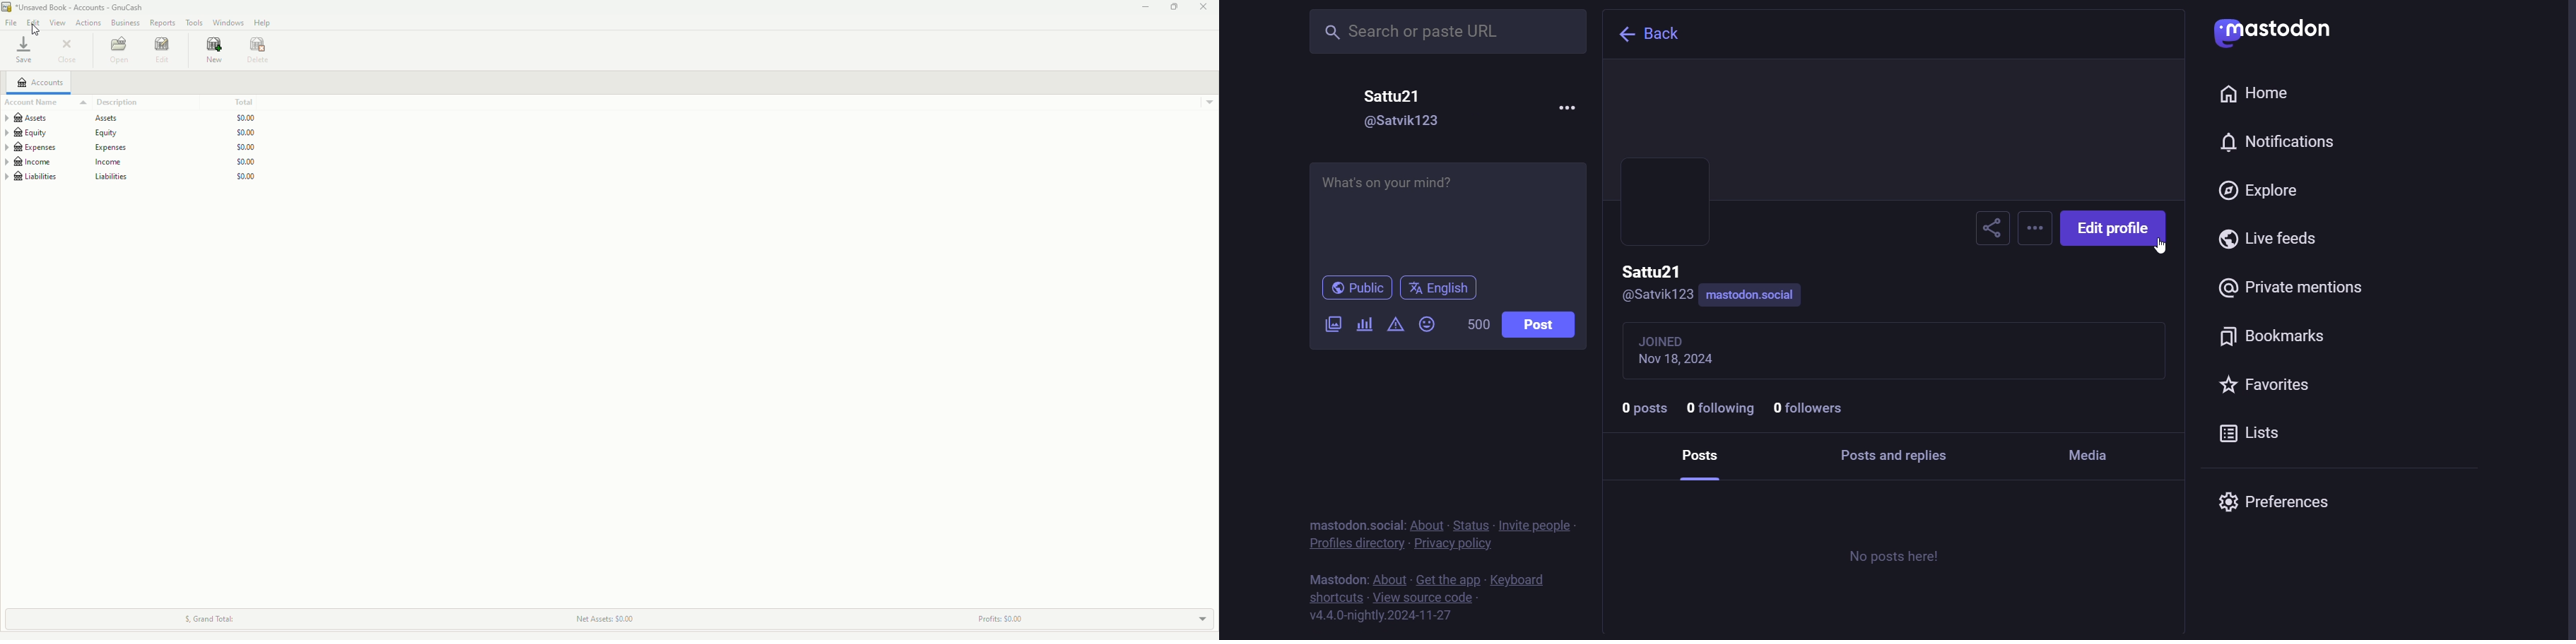 This screenshot has width=2576, height=644. What do you see at coordinates (2258, 94) in the screenshot?
I see `home` at bounding box center [2258, 94].